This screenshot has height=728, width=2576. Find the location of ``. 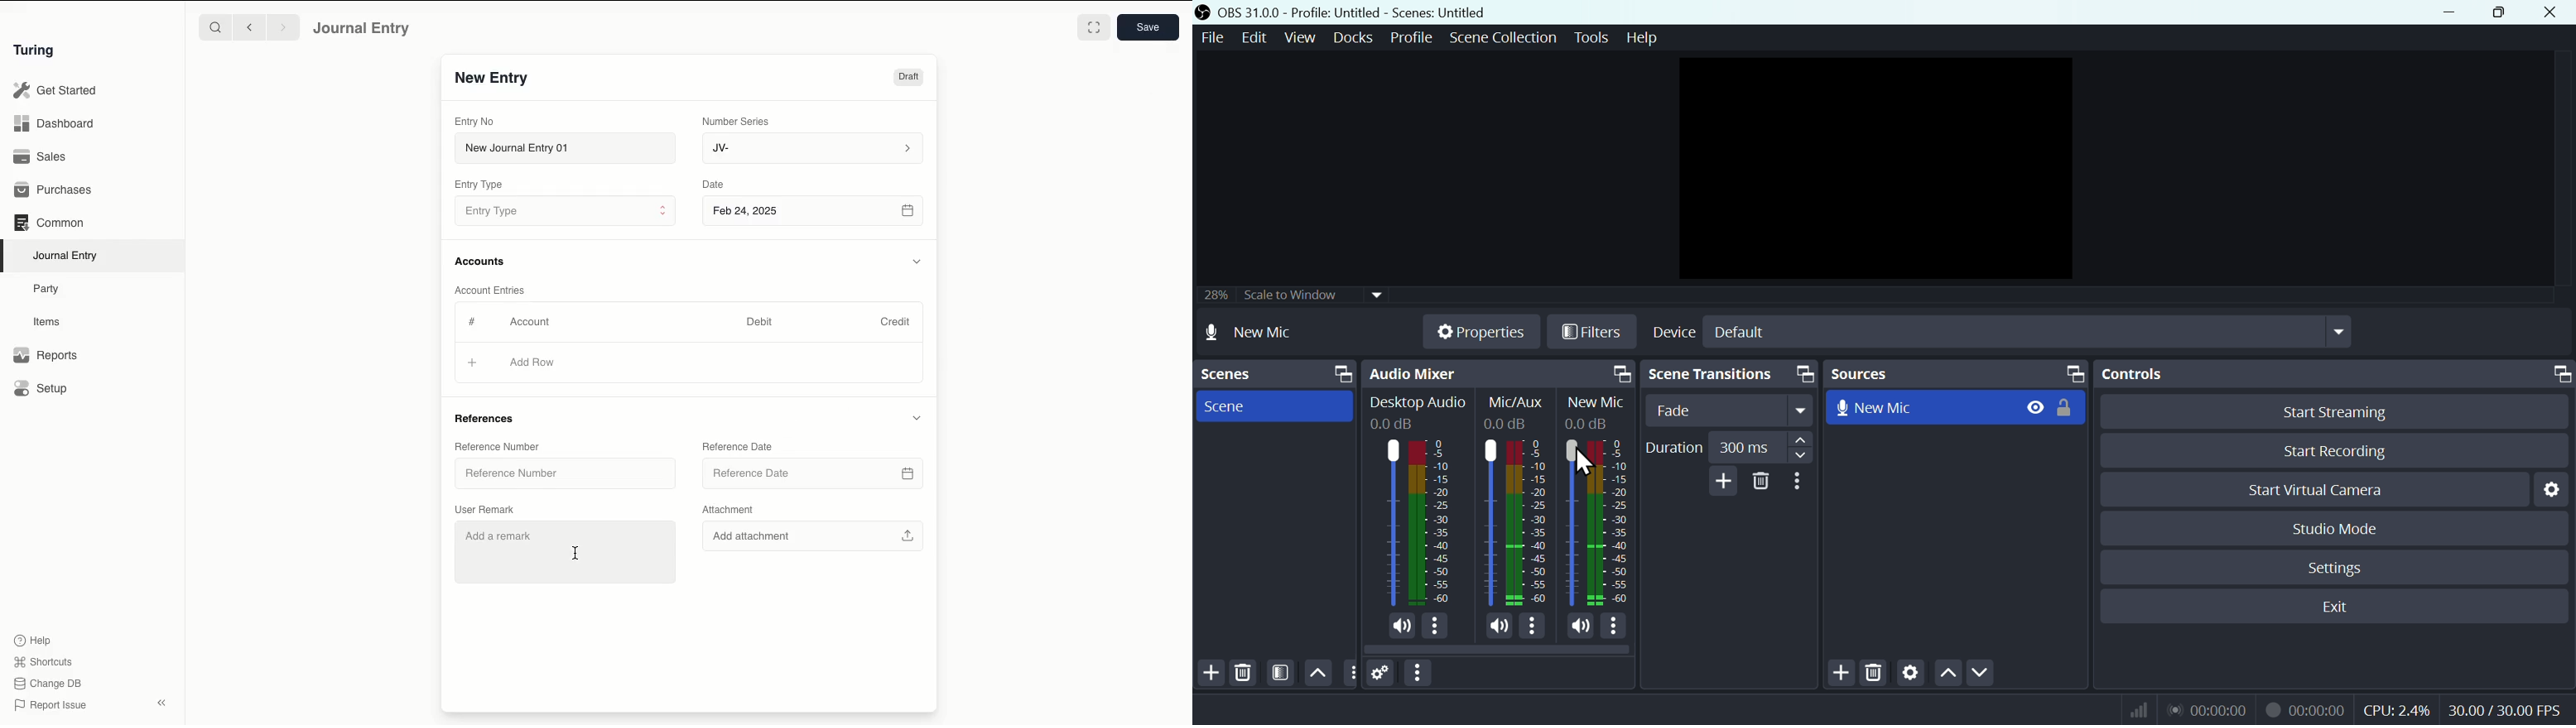

 is located at coordinates (2346, 411).